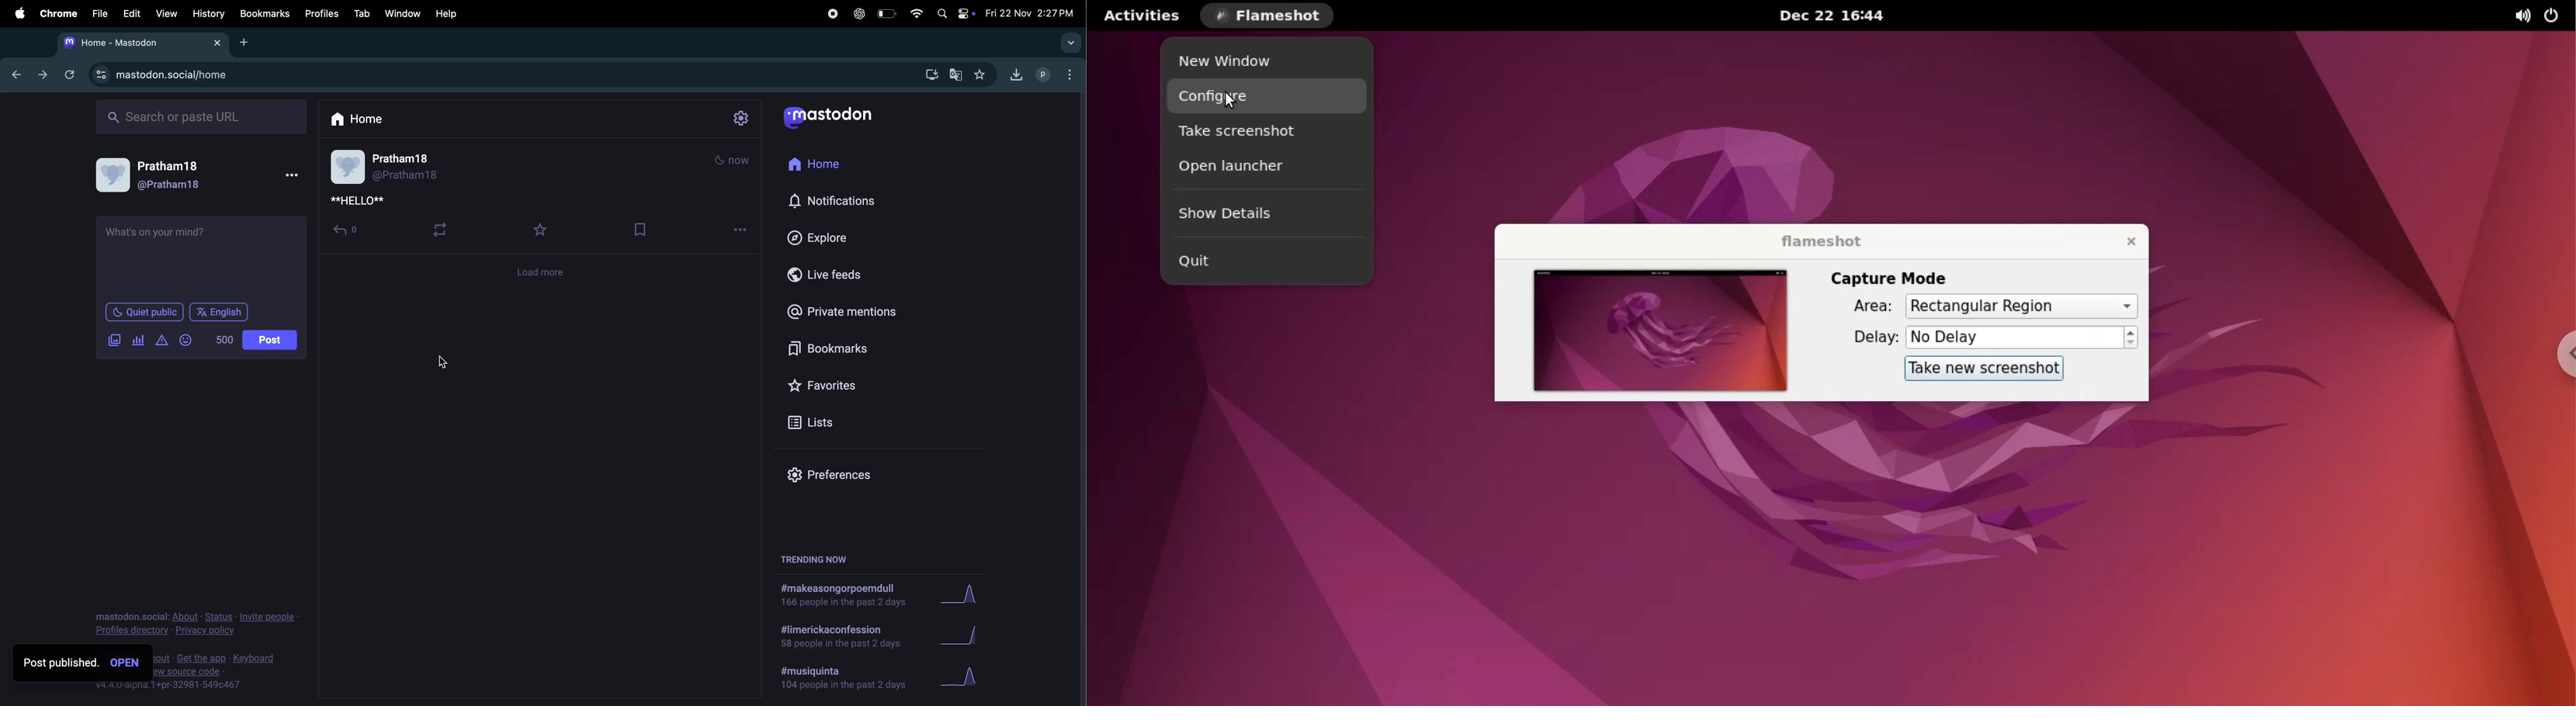 This screenshot has height=728, width=2576. I want to click on close, so click(218, 43).